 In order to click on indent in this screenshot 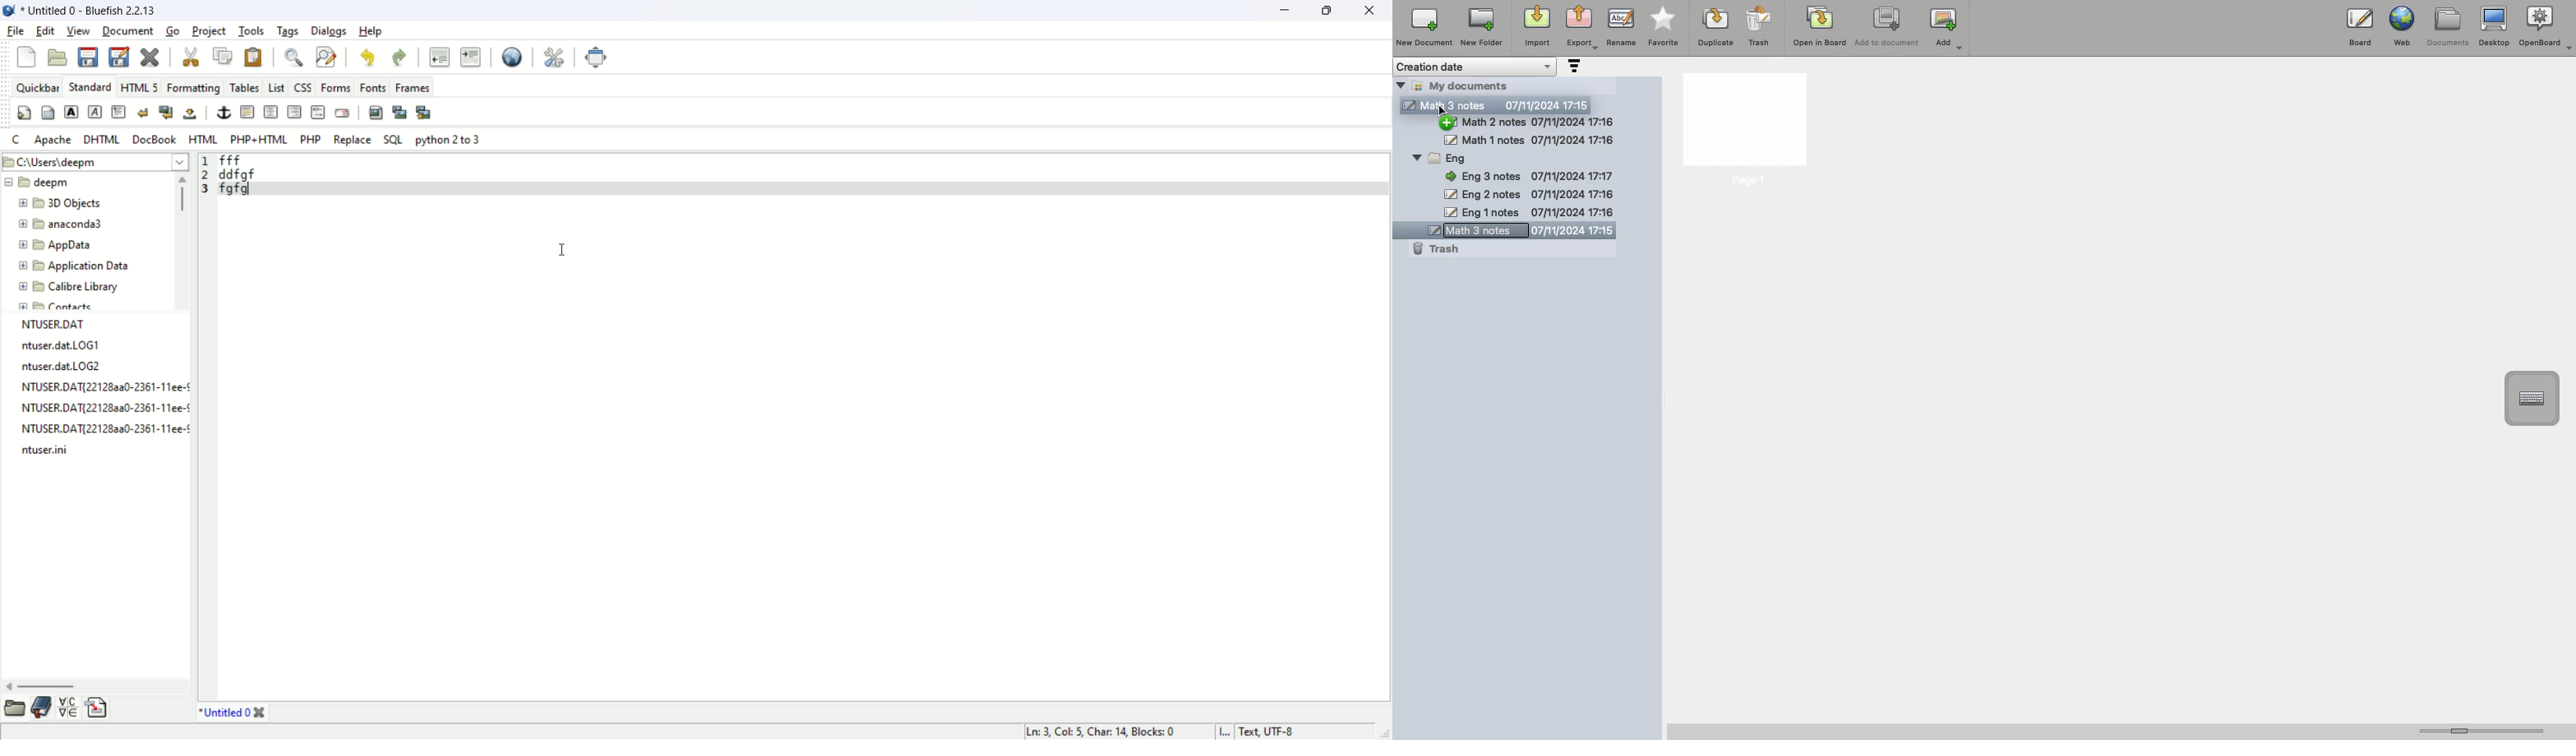, I will do `click(471, 55)`.